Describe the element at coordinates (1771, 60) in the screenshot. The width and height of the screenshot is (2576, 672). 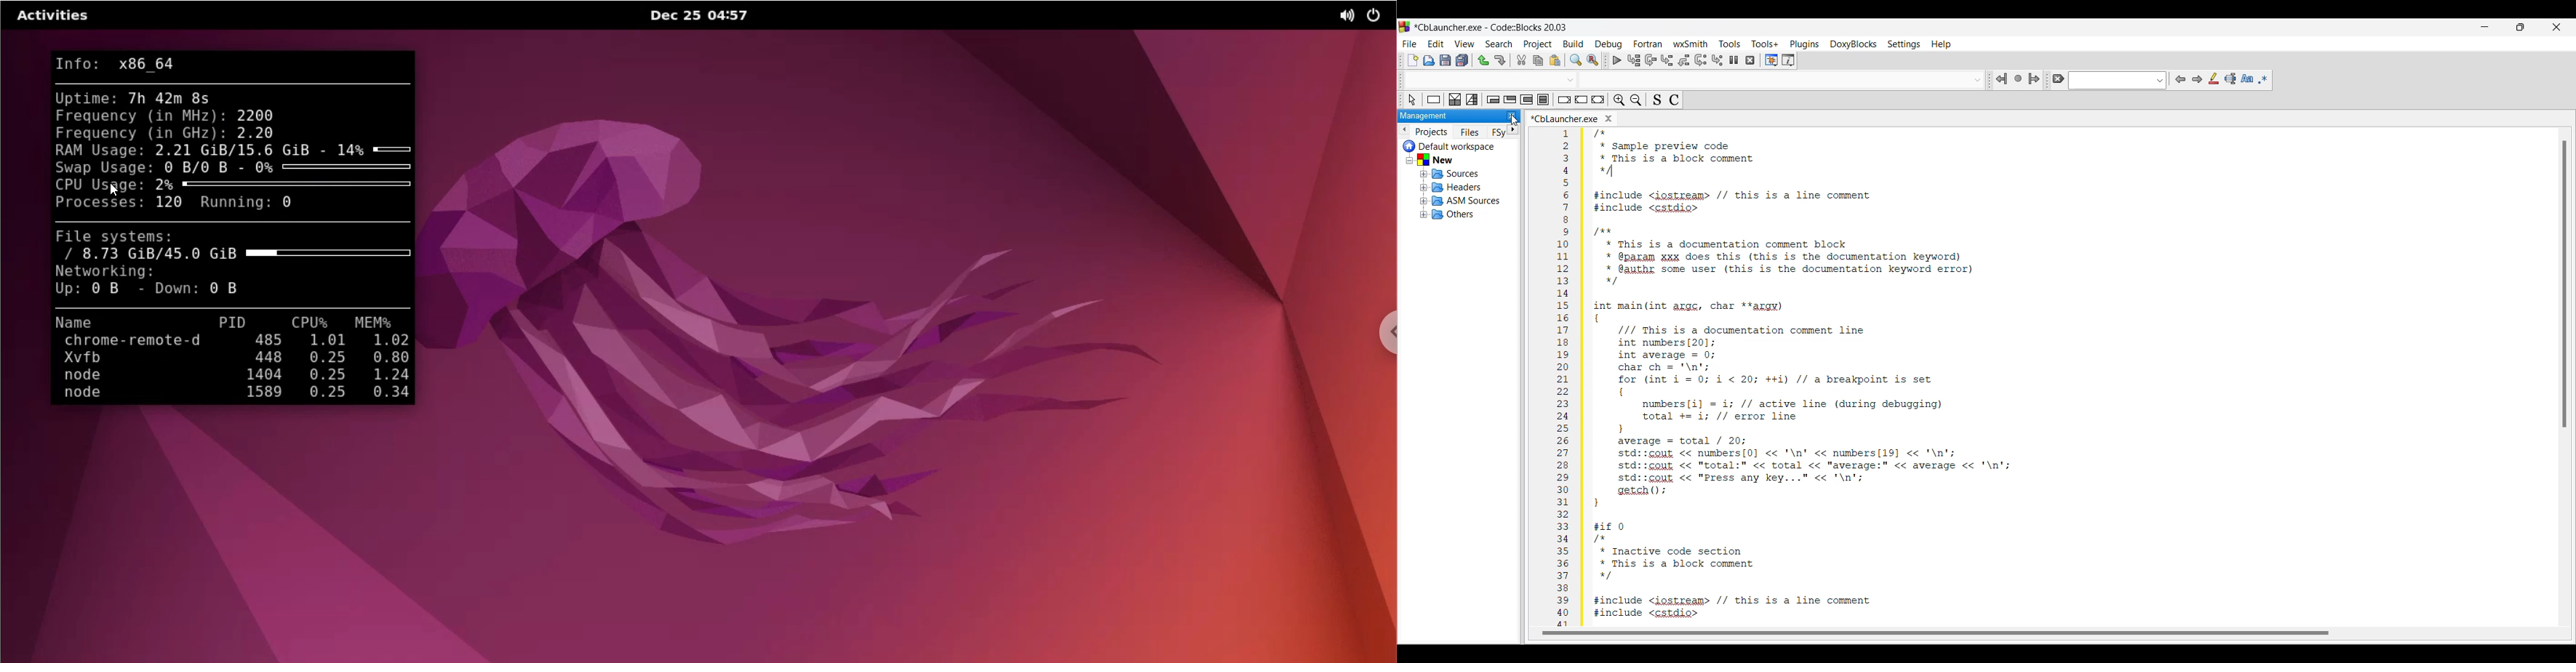
I see `Debugging windows ` at that location.